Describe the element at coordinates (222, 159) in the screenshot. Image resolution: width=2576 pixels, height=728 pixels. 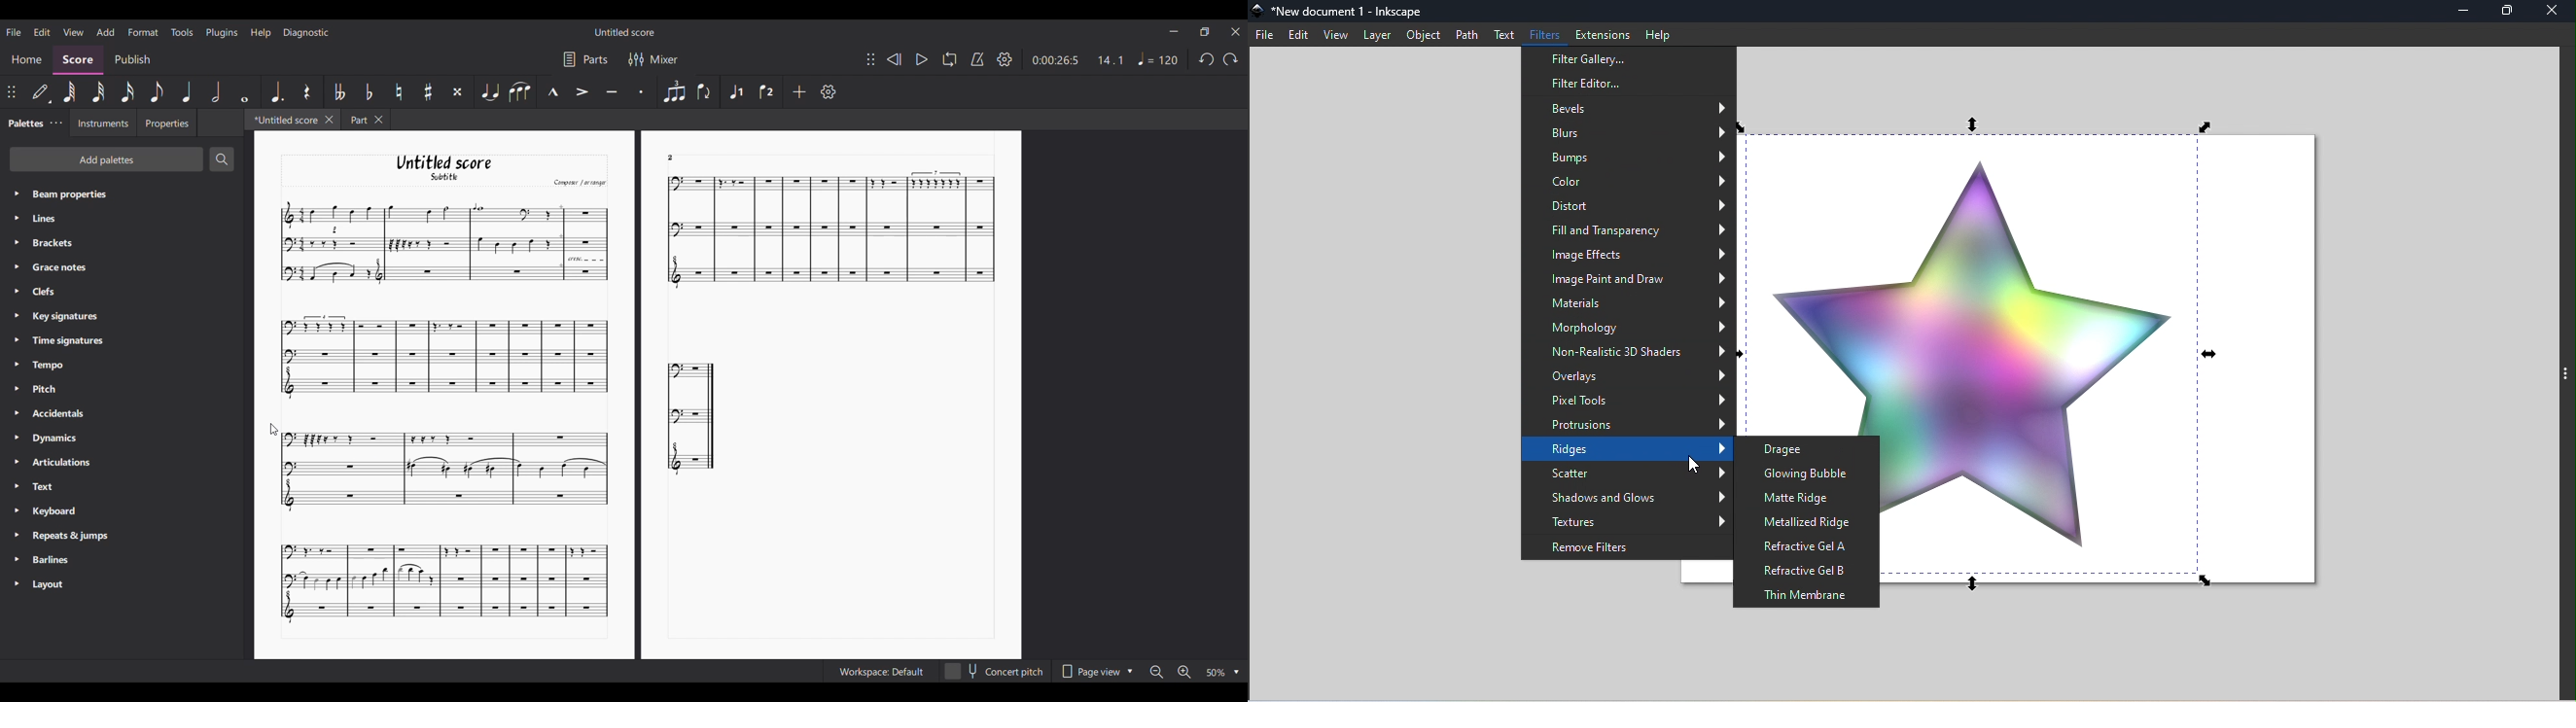
I see `Search` at that location.